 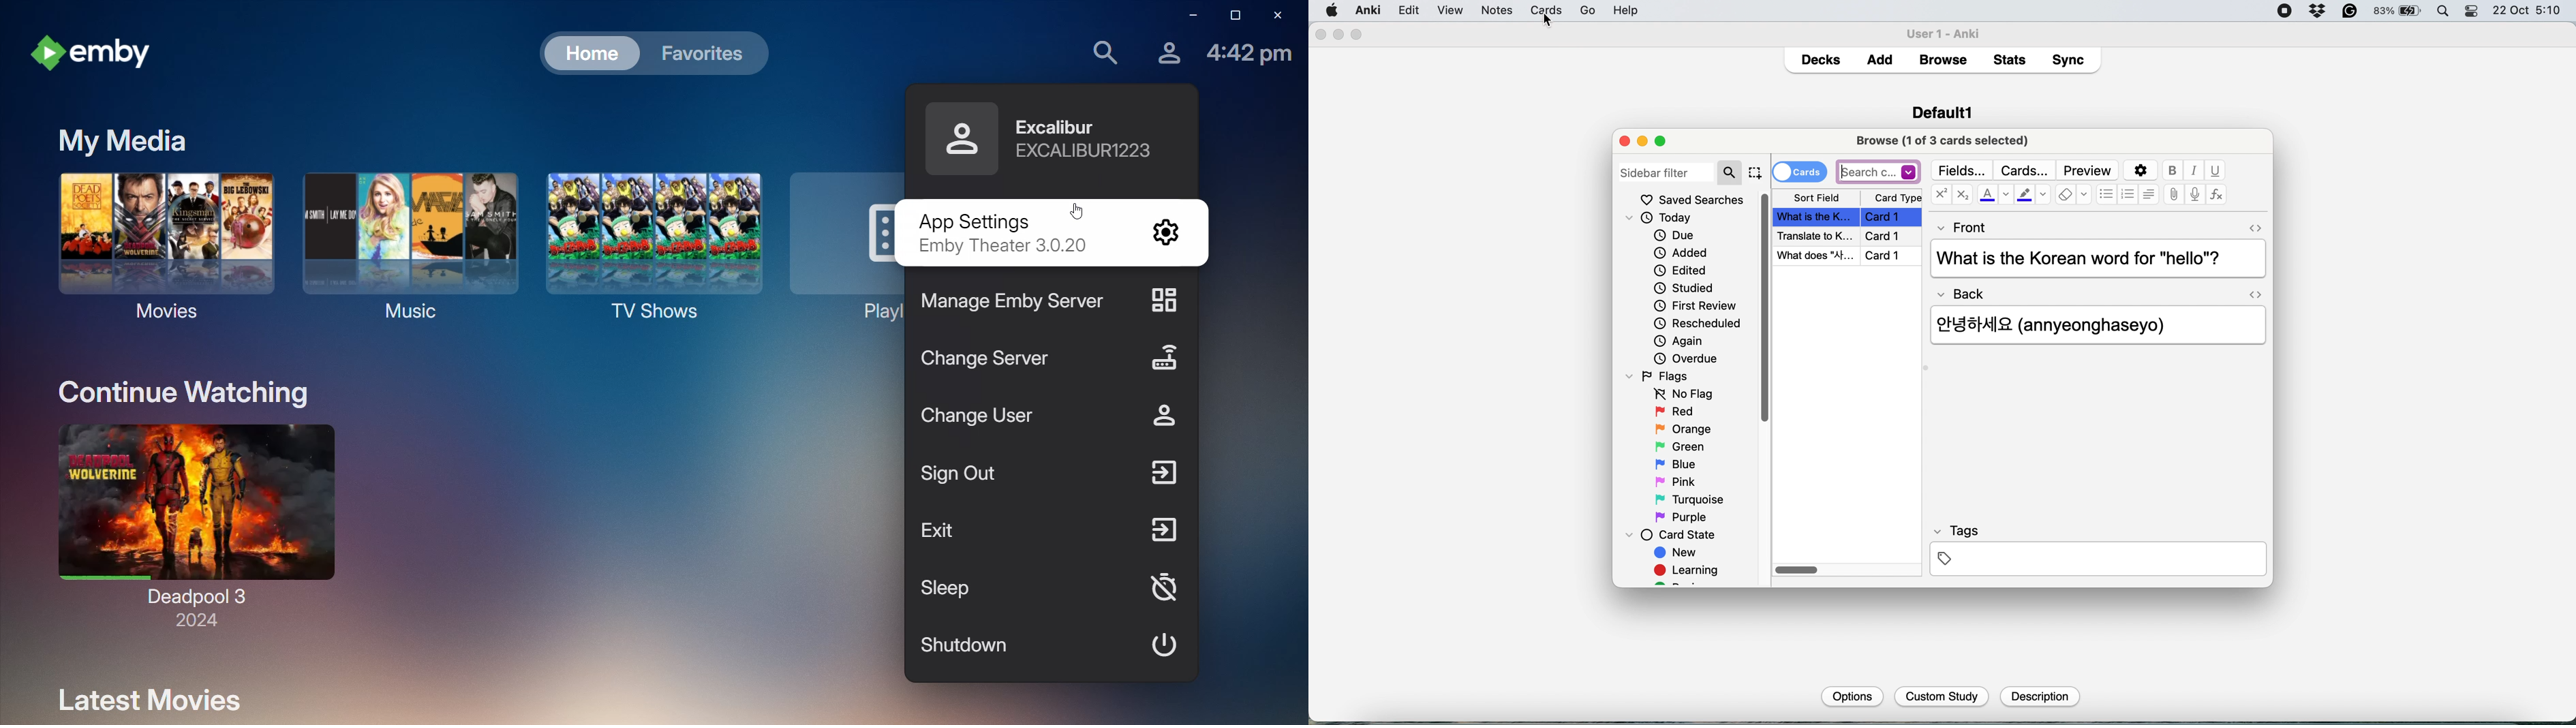 What do you see at coordinates (1817, 198) in the screenshot?
I see `sort field` at bounding box center [1817, 198].